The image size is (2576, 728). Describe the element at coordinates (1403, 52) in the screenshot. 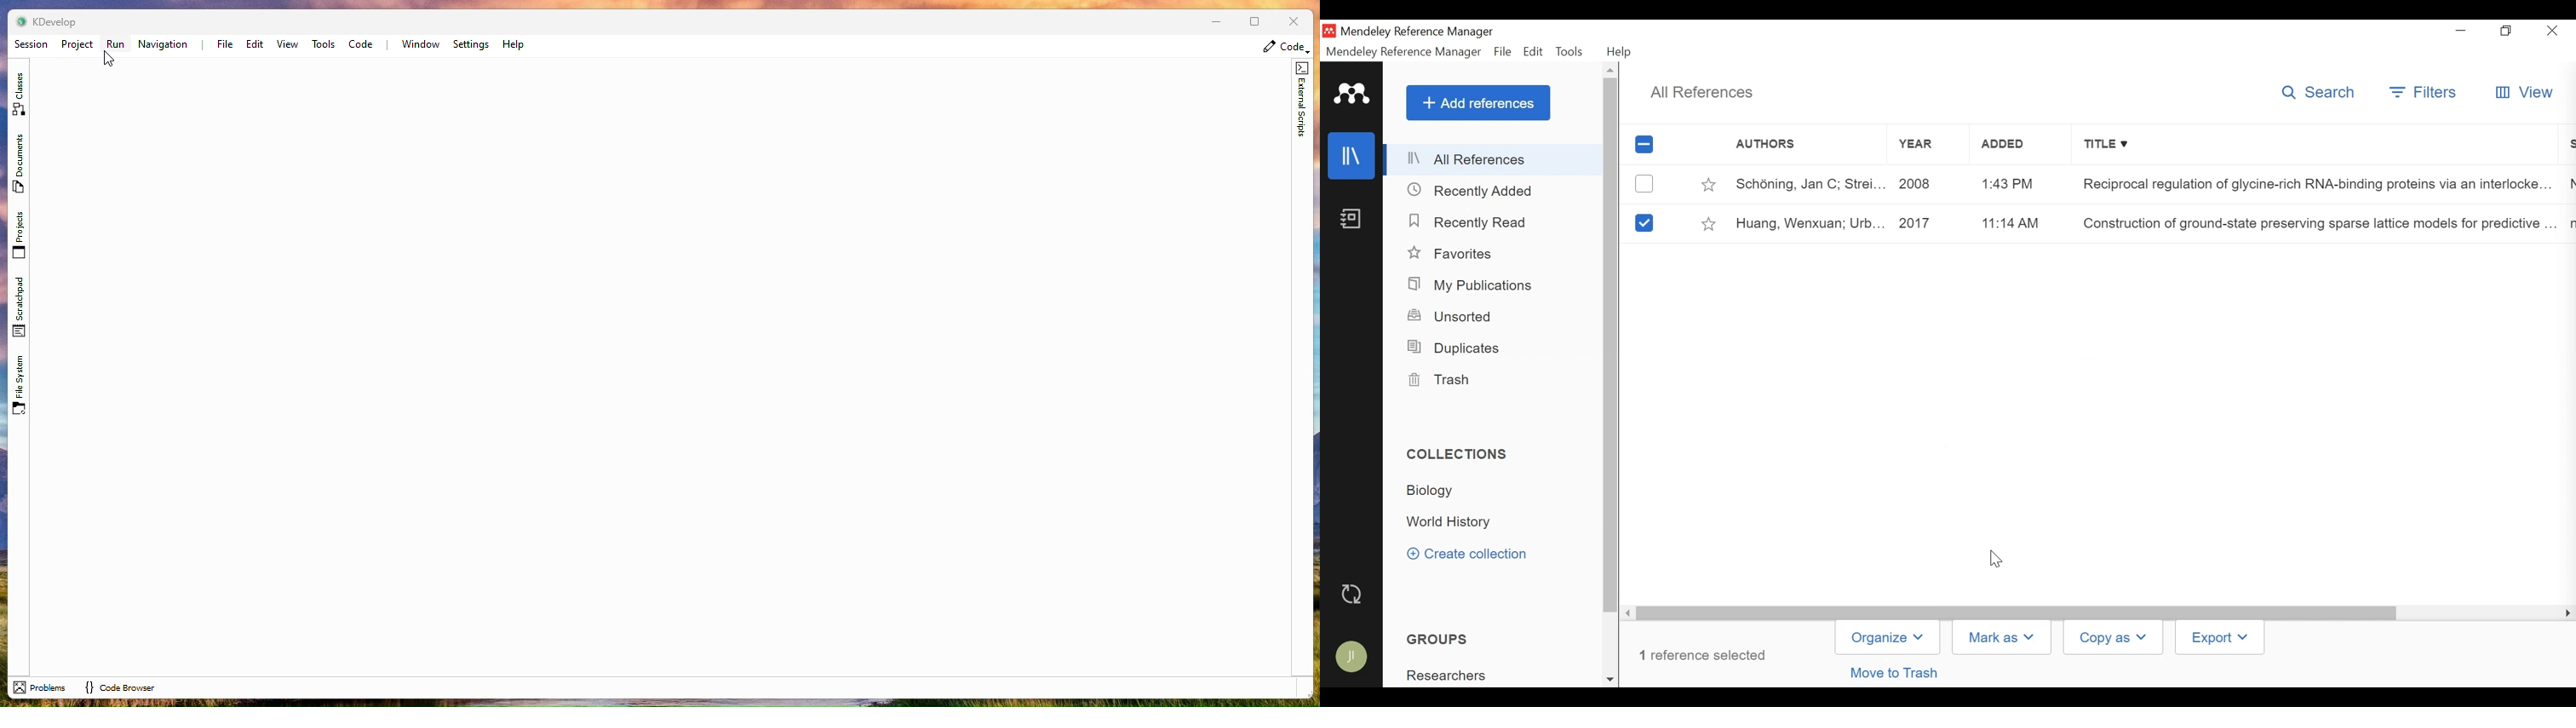

I see `Mendeley Reference Manager` at that location.